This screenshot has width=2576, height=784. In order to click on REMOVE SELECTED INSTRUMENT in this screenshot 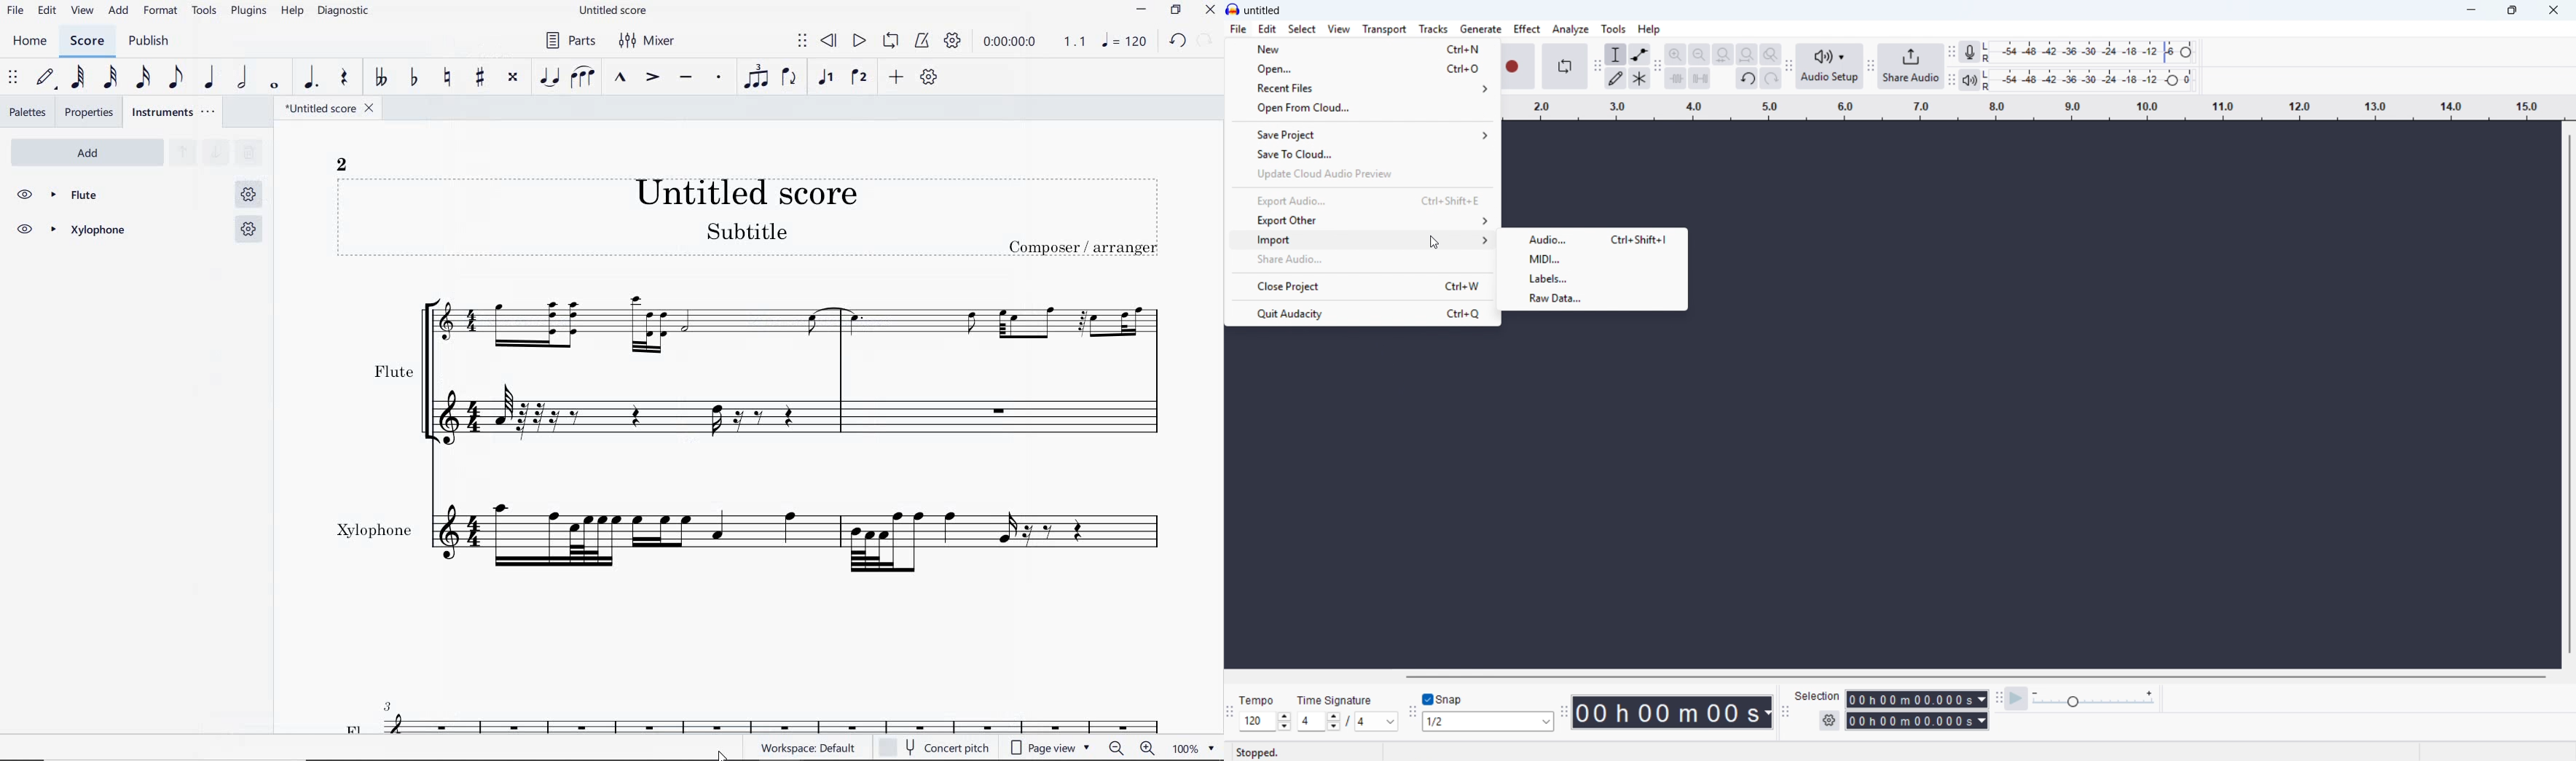, I will do `click(248, 155)`.